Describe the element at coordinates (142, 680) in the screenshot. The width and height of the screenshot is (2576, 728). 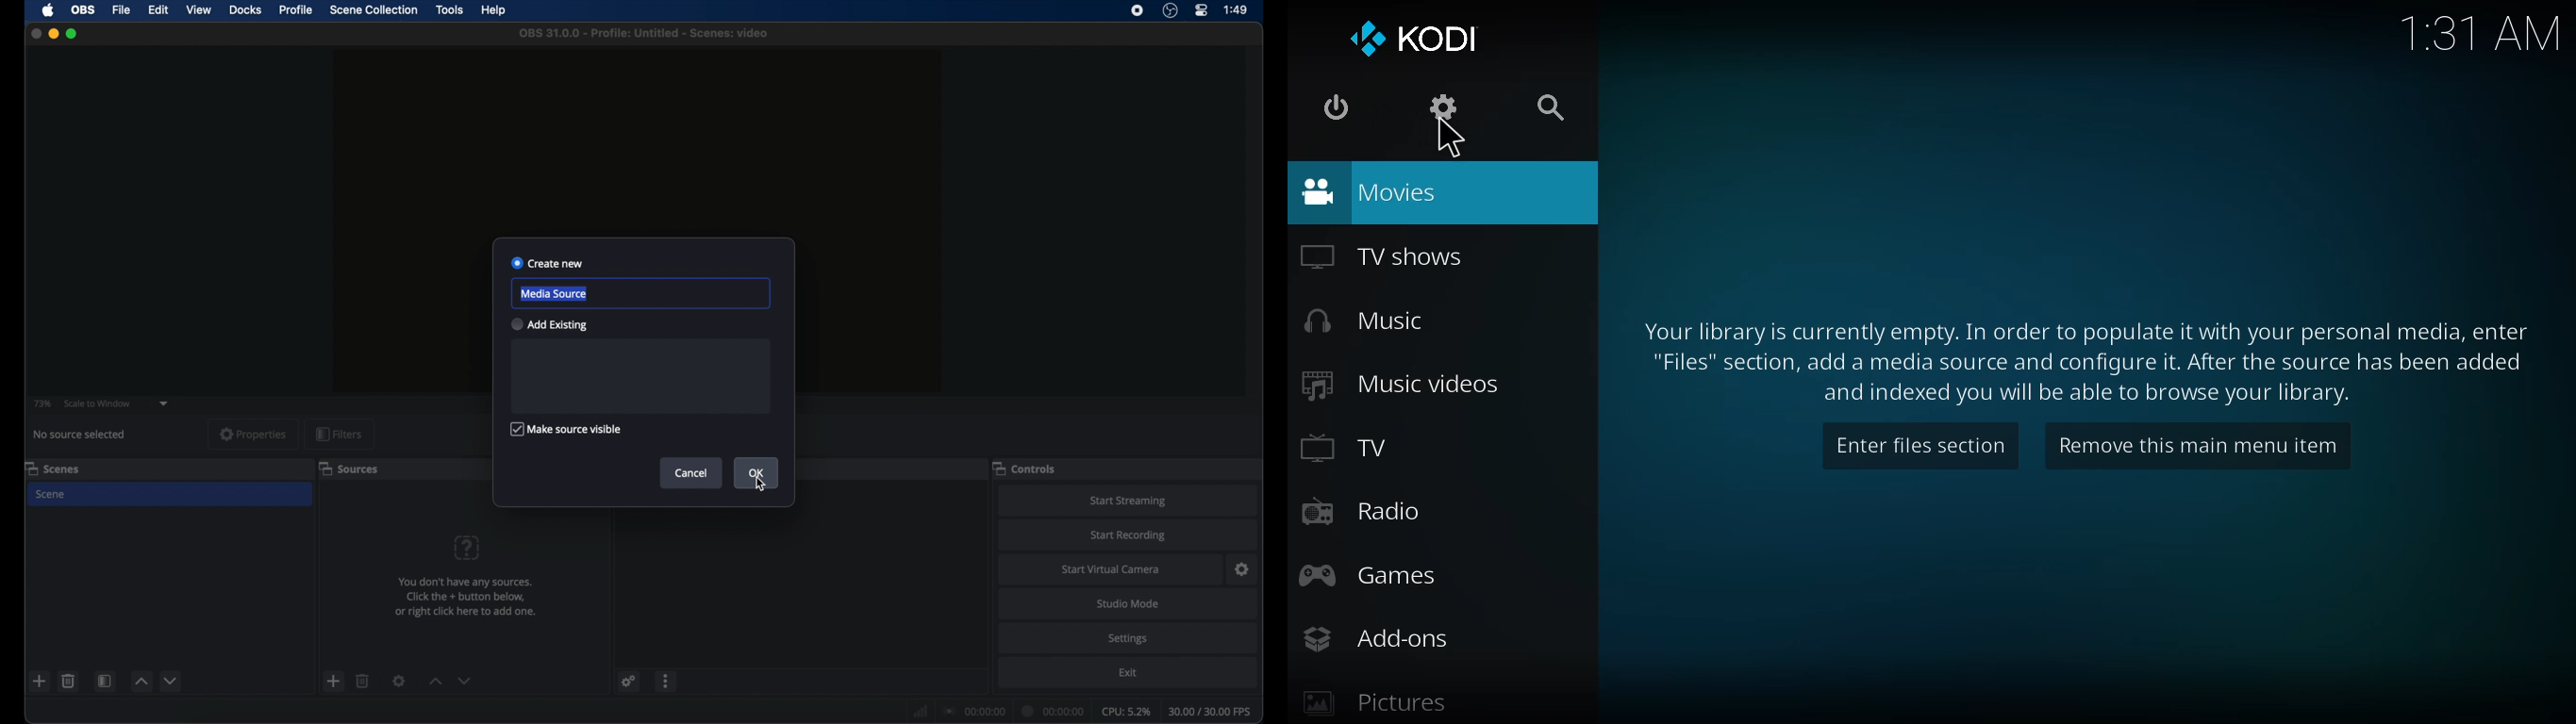
I see `increment` at that location.